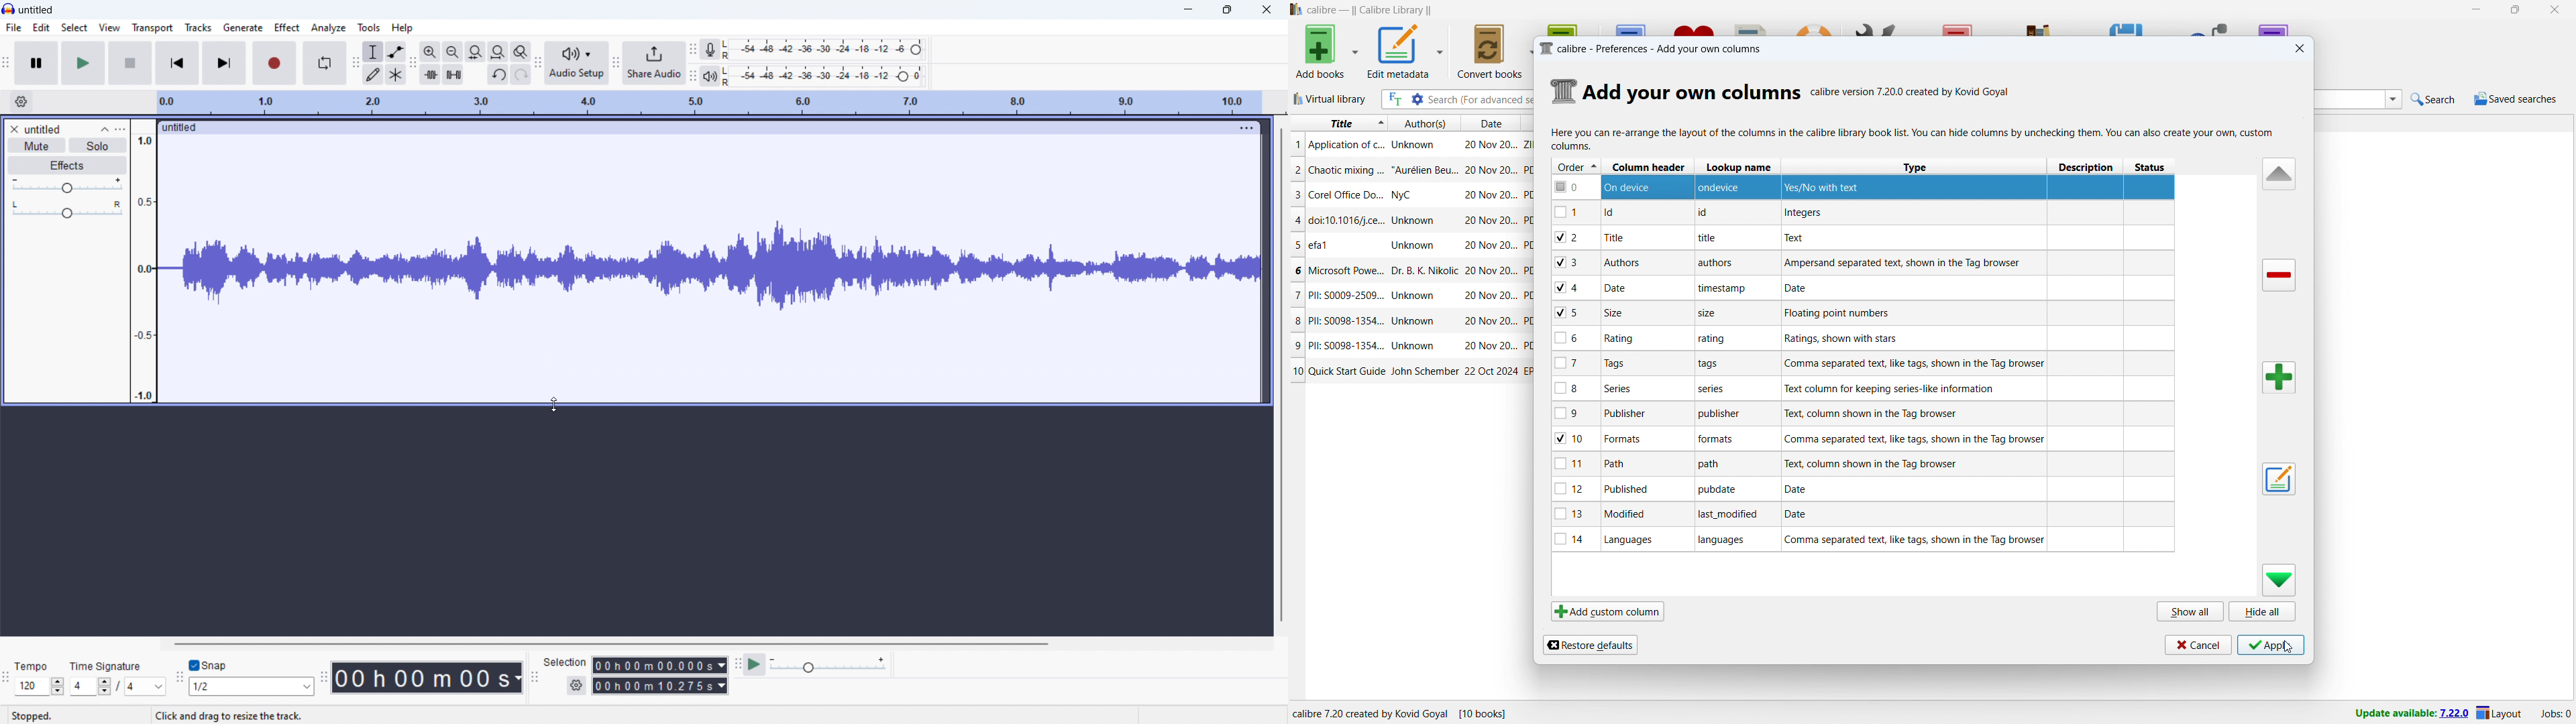  Describe the element at coordinates (1633, 540) in the screenshot. I see `languages` at that location.